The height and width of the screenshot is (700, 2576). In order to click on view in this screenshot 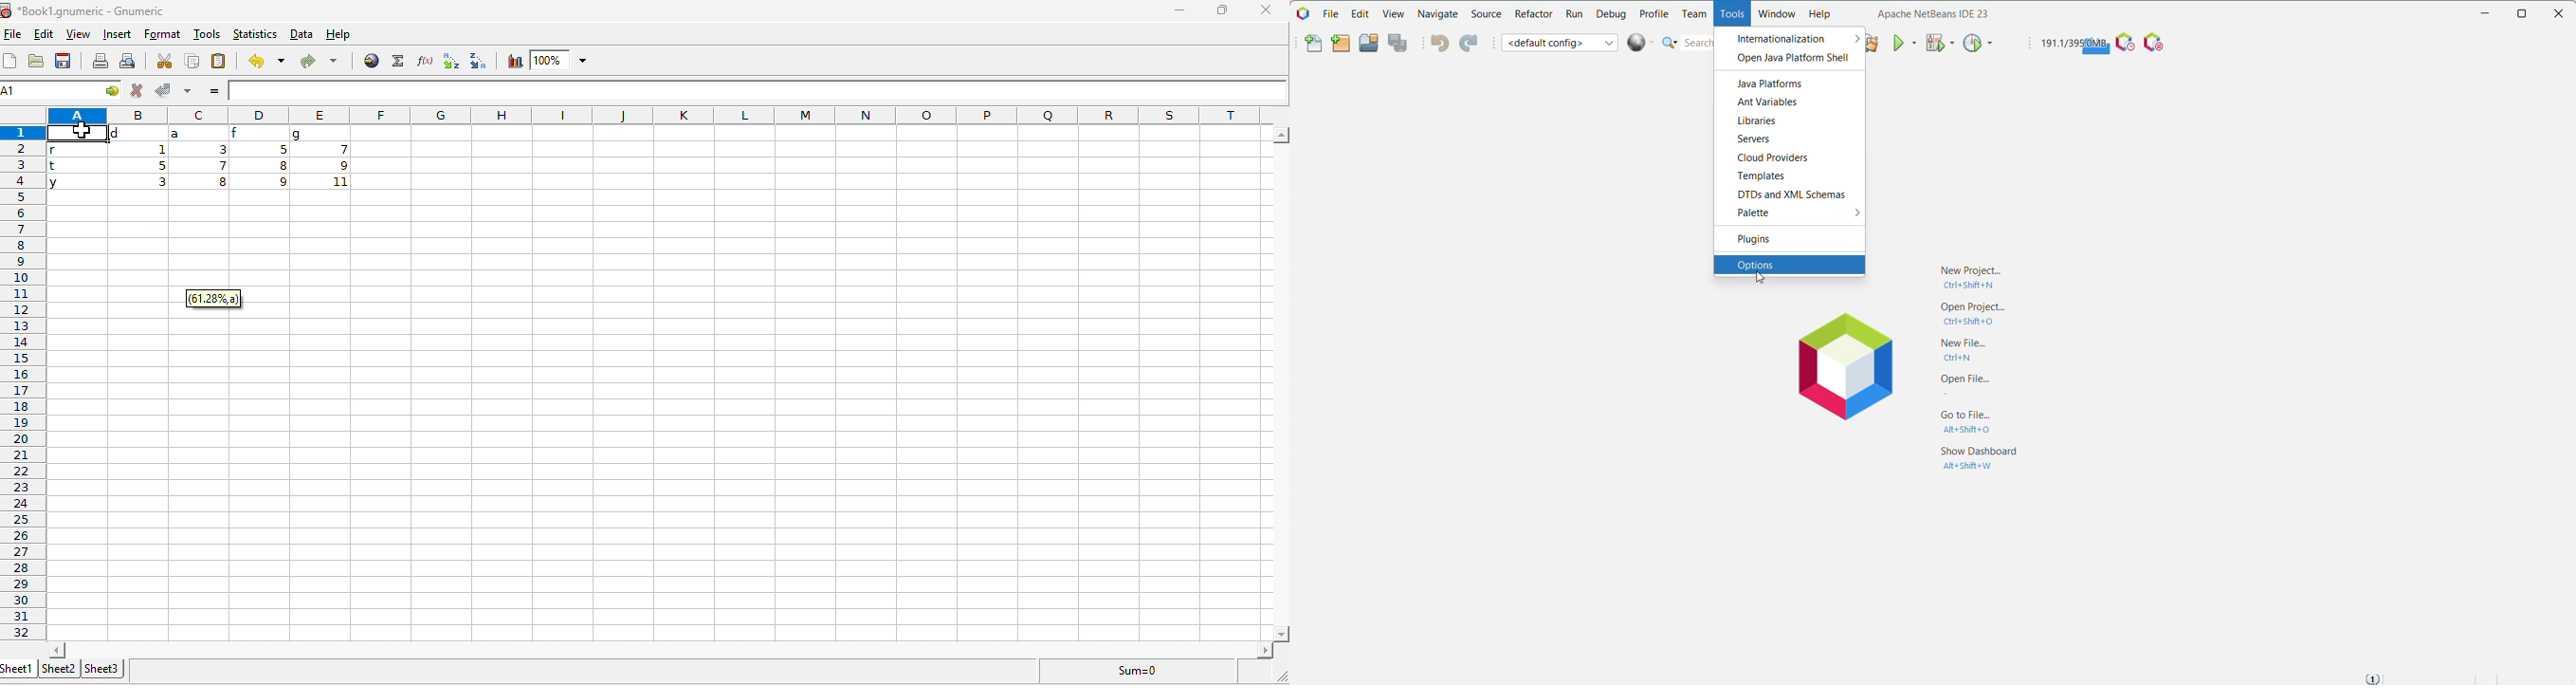, I will do `click(76, 36)`.